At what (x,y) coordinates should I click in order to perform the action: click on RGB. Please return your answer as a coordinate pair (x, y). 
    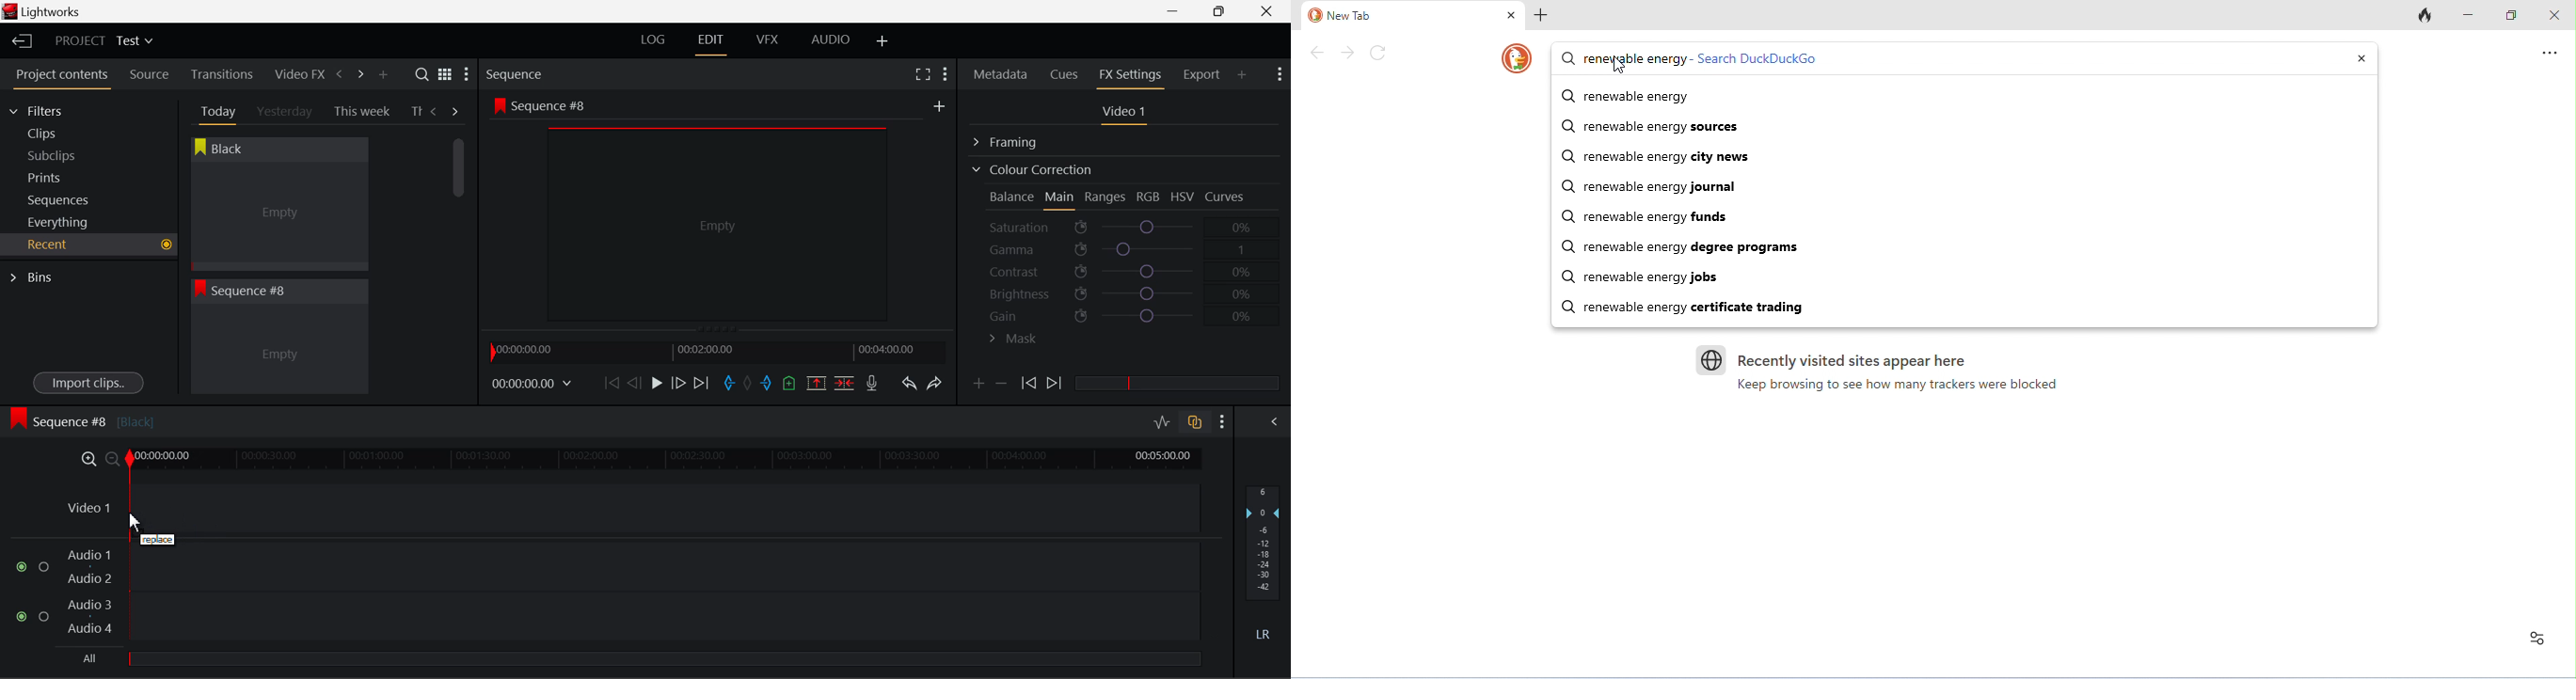
    Looking at the image, I should click on (1149, 198).